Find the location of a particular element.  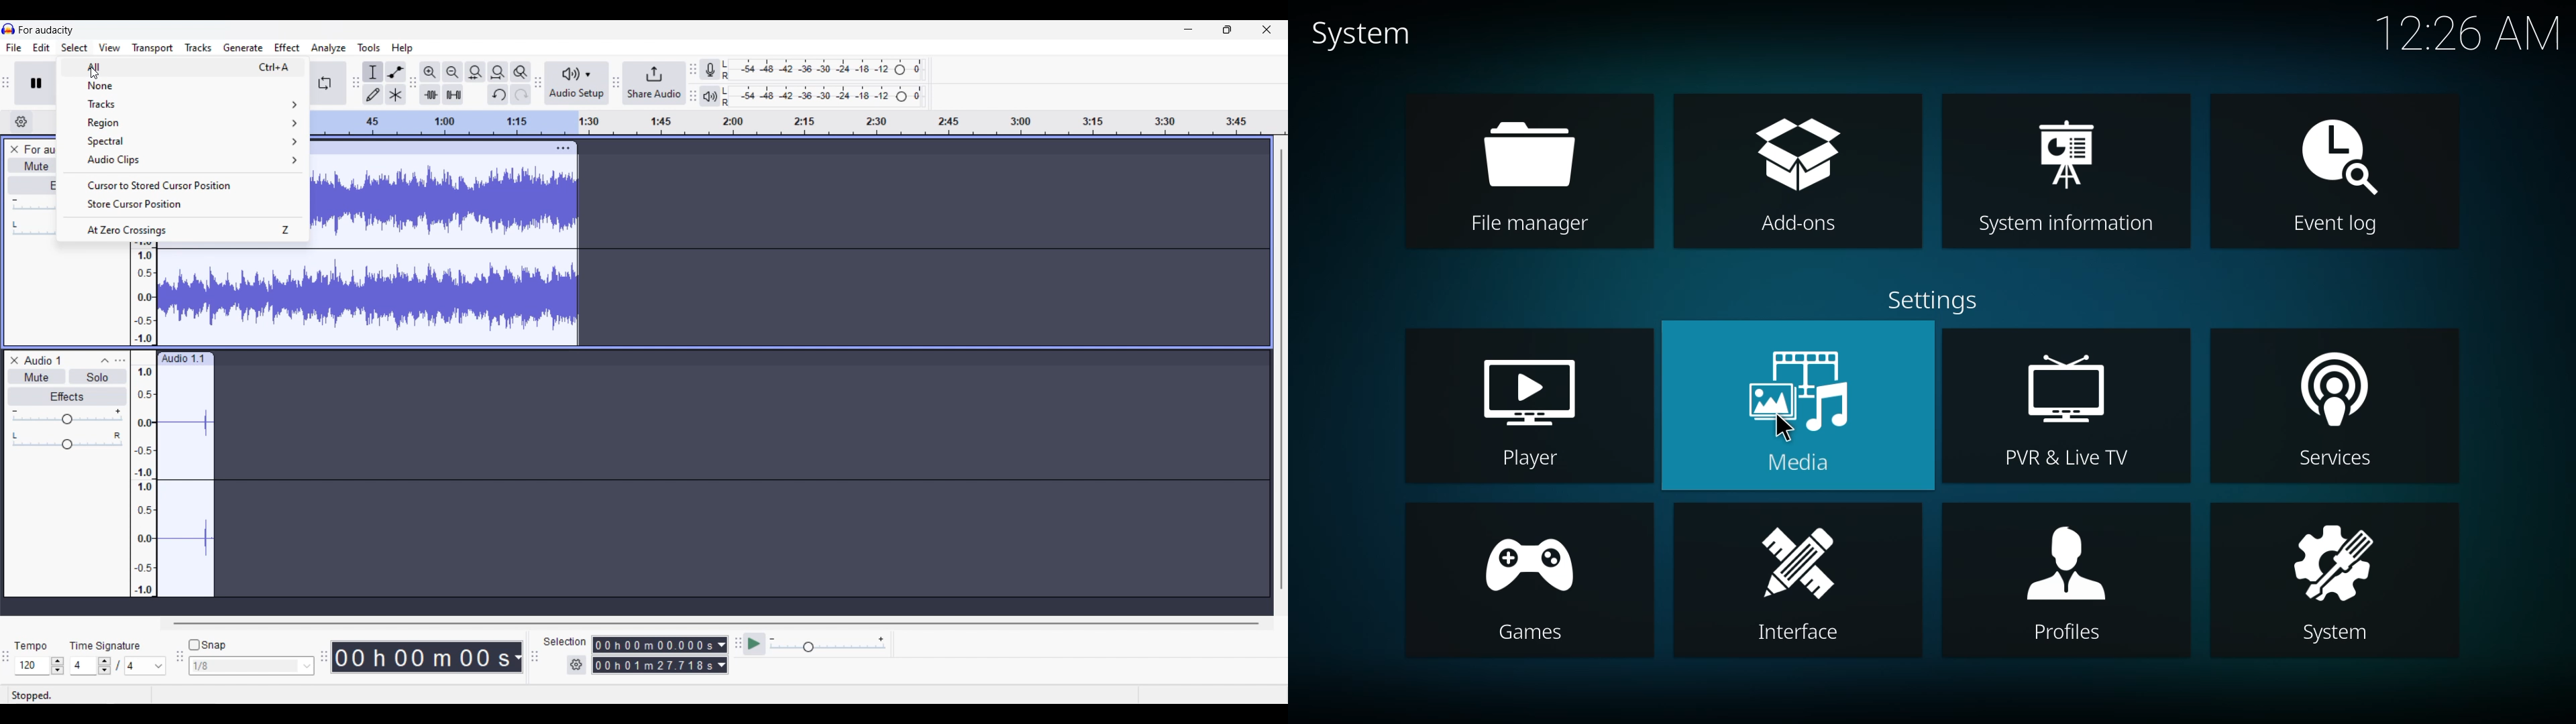

Redo is located at coordinates (521, 95).